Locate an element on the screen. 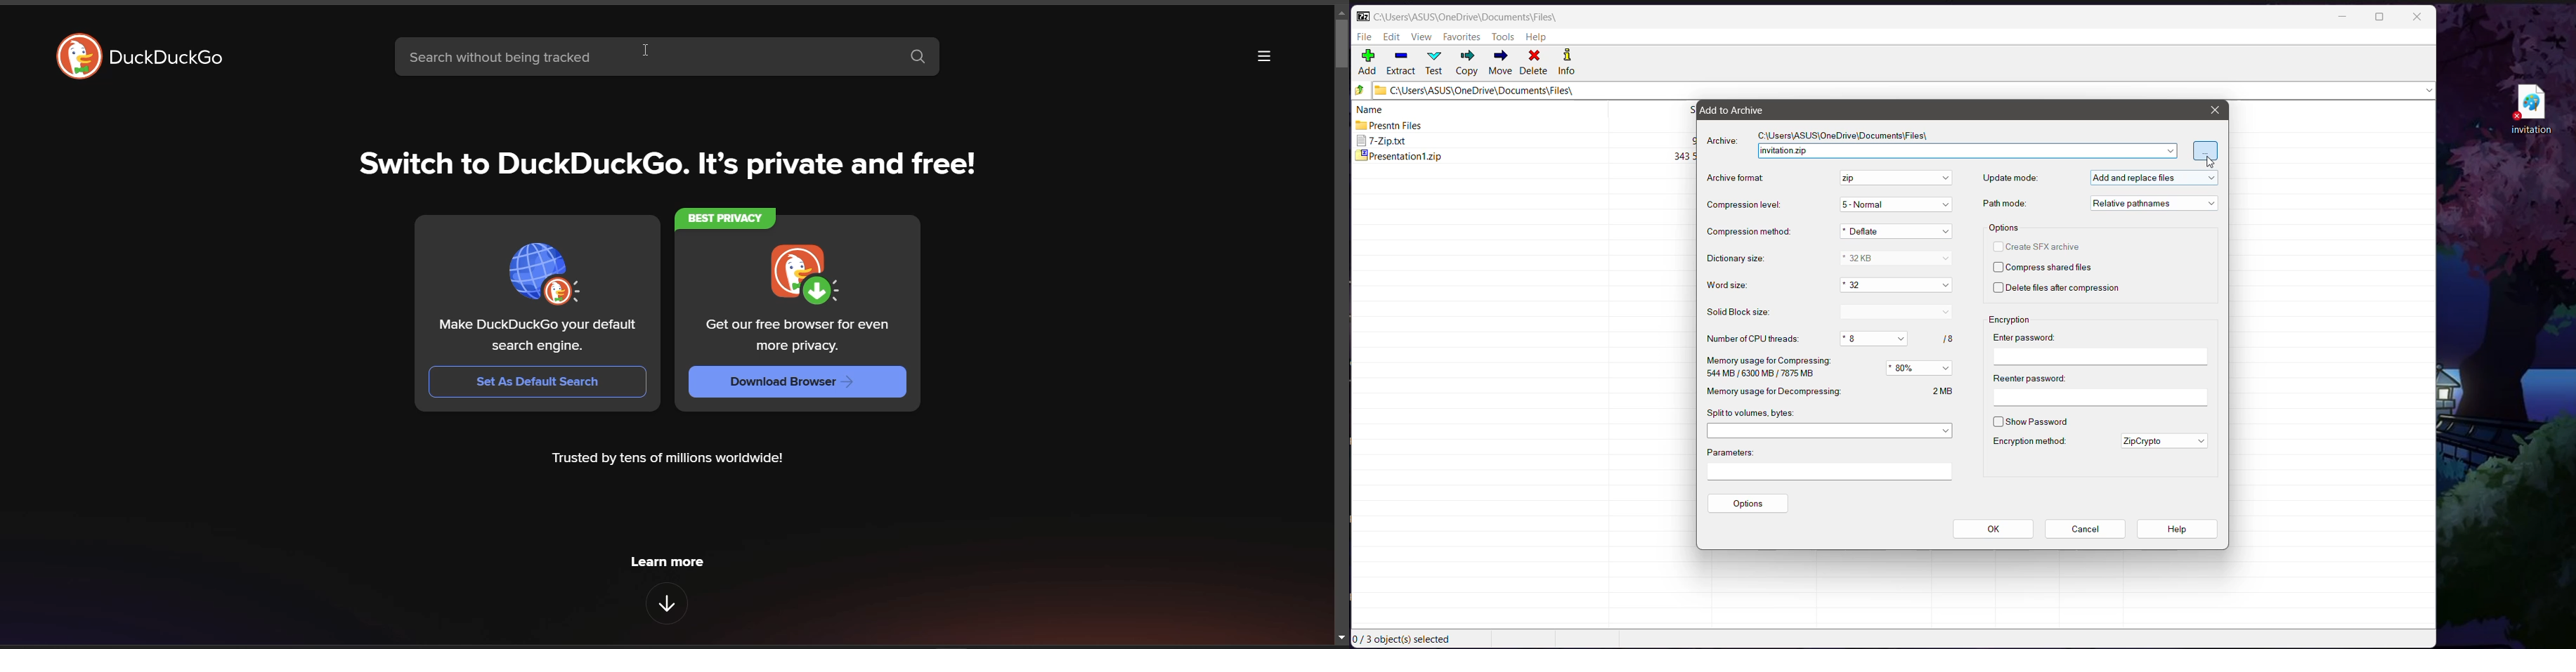 The width and height of the screenshot is (2576, 672). presentationt.zip 343592 2024-11-211843 2024-11-20 23:06 is located at coordinates (1524, 157).